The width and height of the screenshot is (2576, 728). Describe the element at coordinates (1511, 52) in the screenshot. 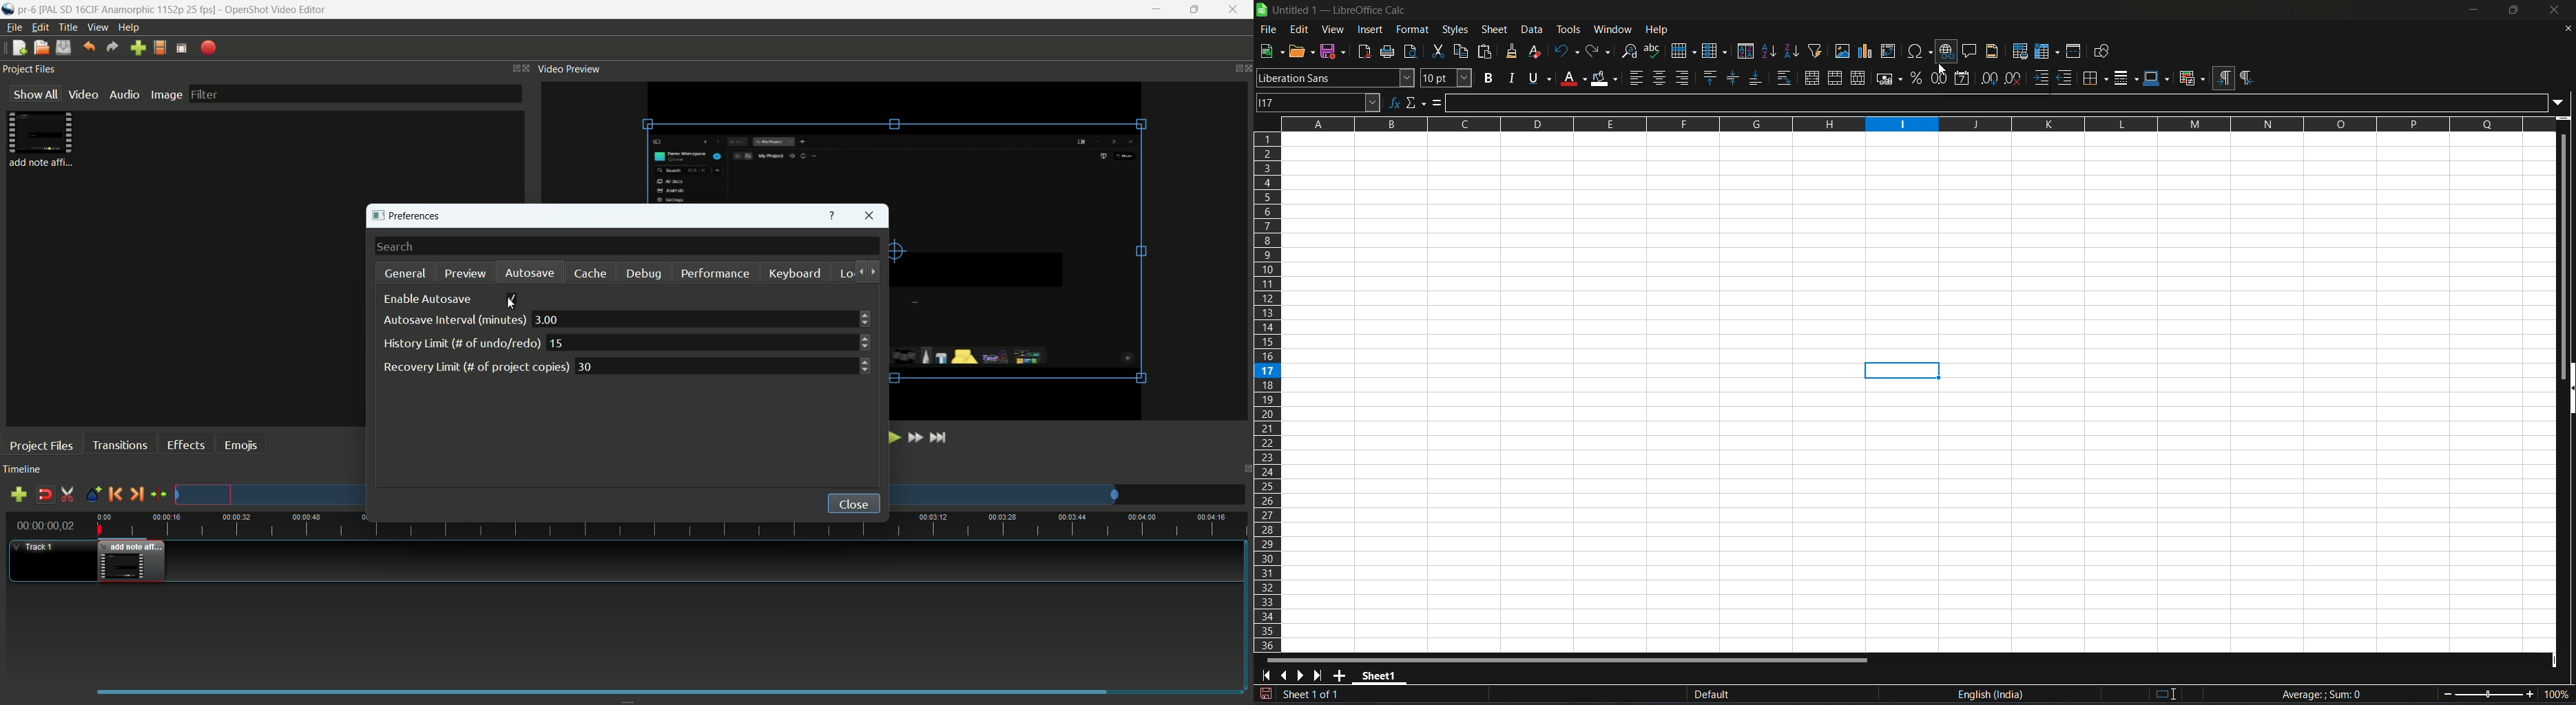

I see `clone formating` at that location.